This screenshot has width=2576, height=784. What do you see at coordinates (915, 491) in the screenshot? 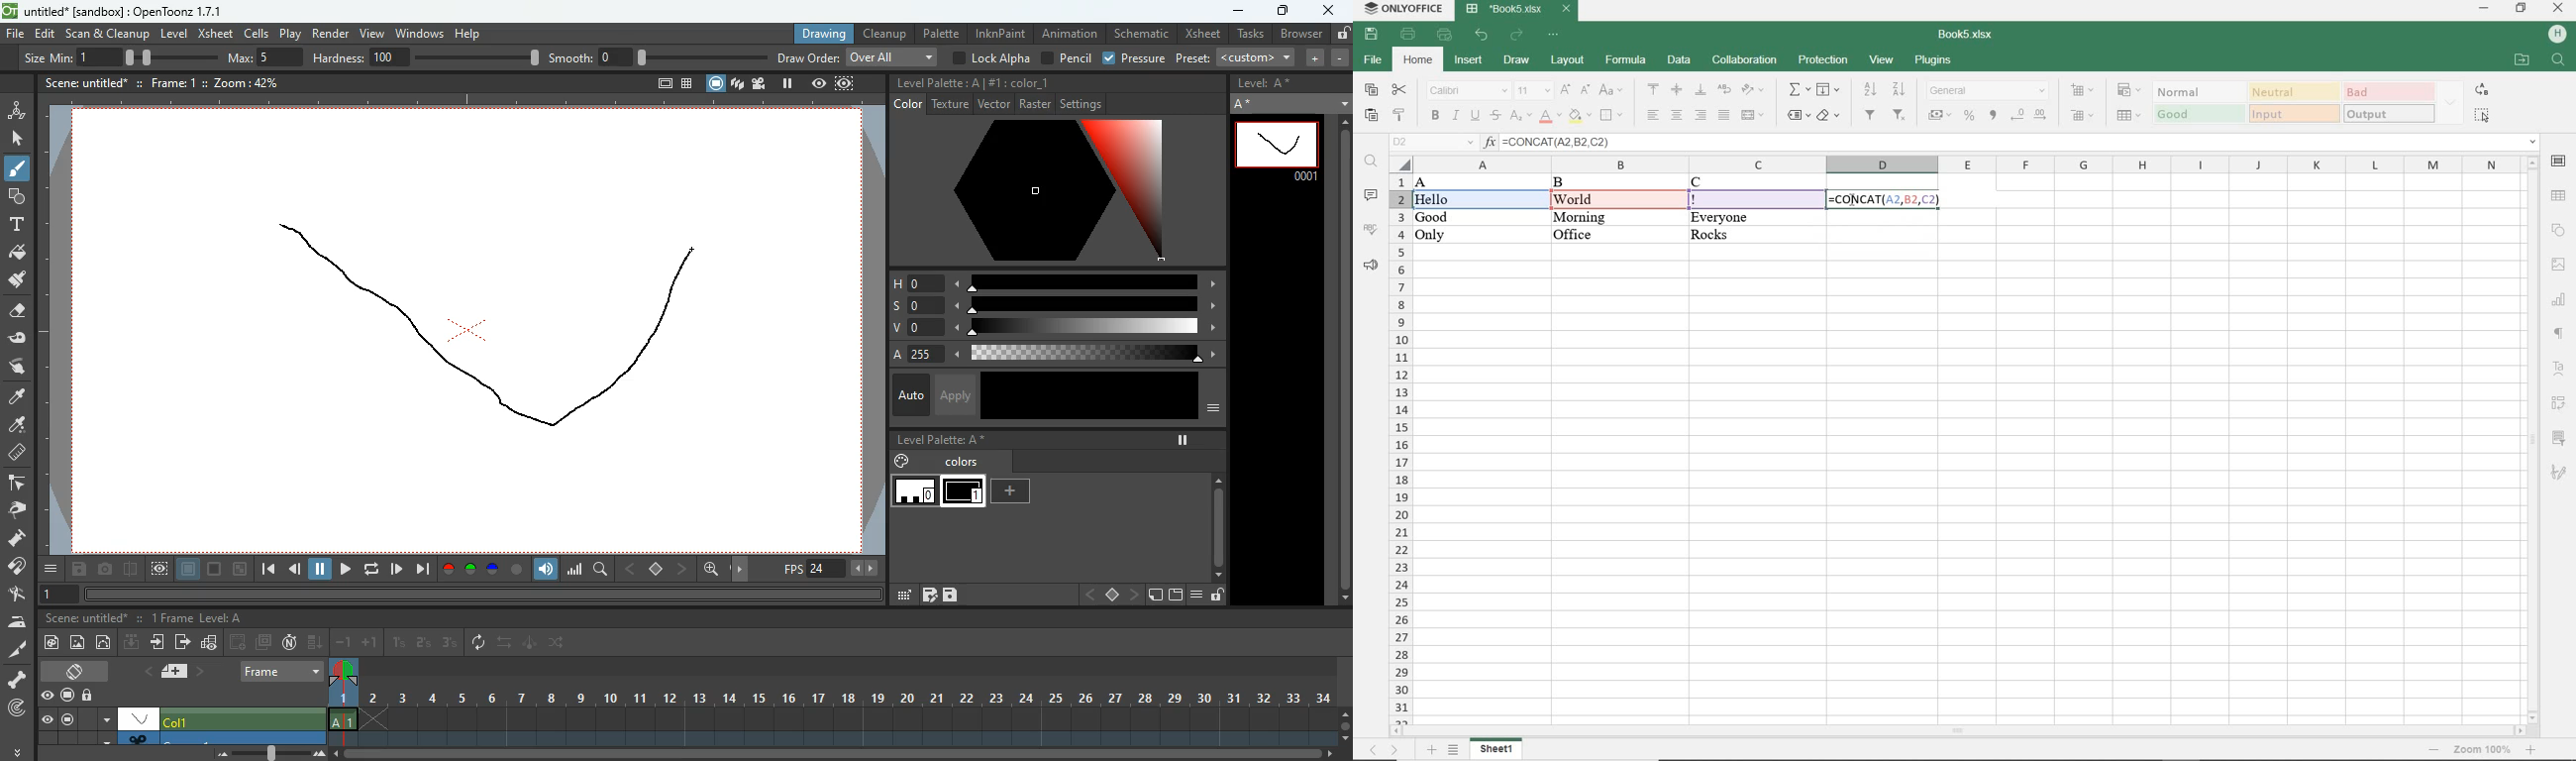
I see `frame0` at bounding box center [915, 491].